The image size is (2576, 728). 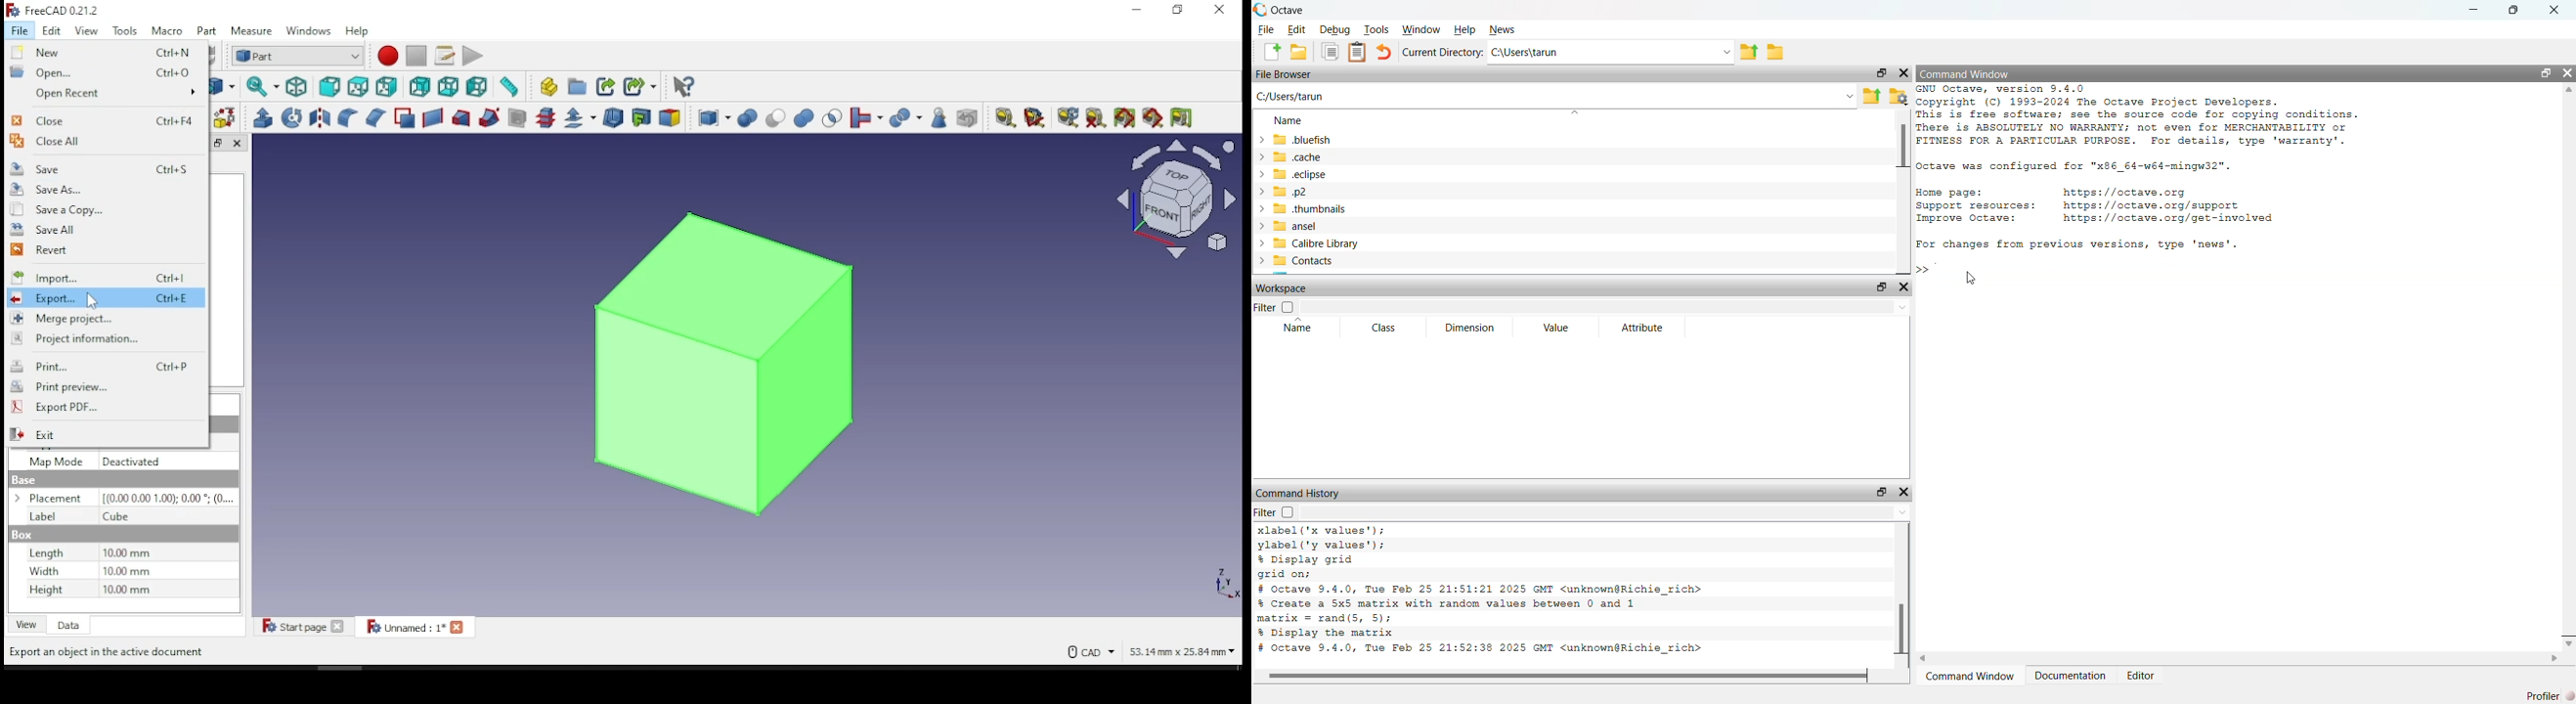 I want to click on Tools, so click(x=124, y=31).